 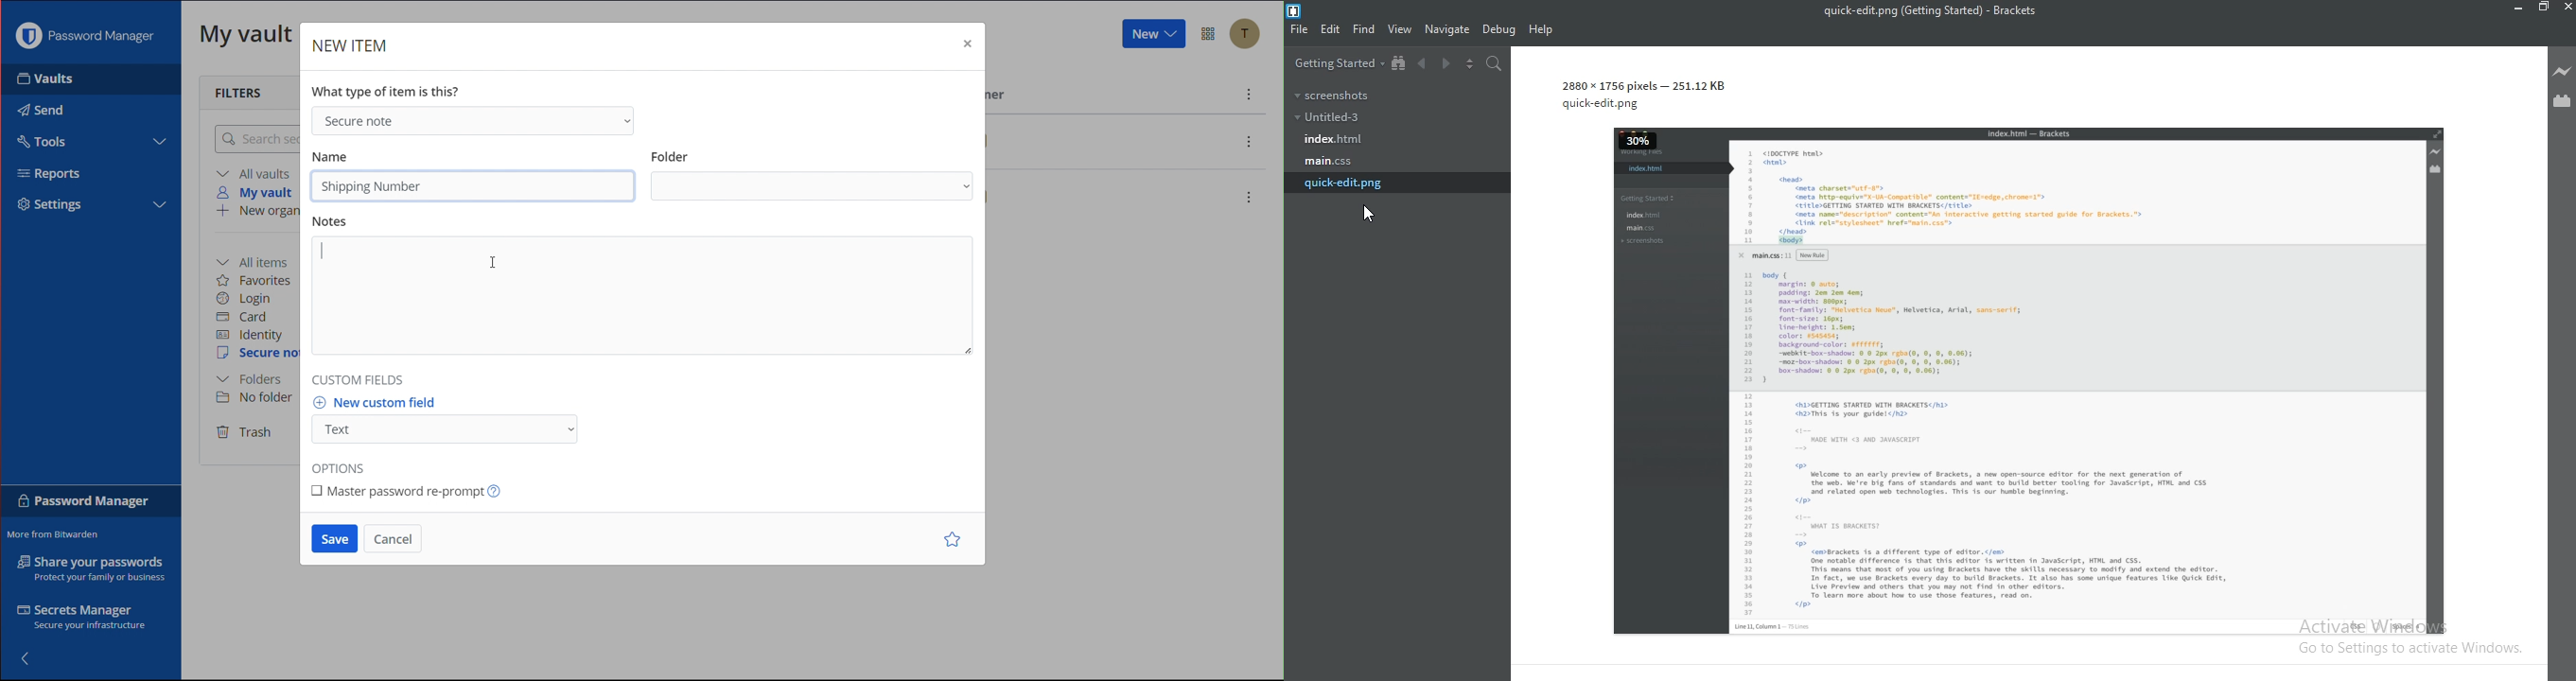 I want to click on Reports, so click(x=49, y=173).